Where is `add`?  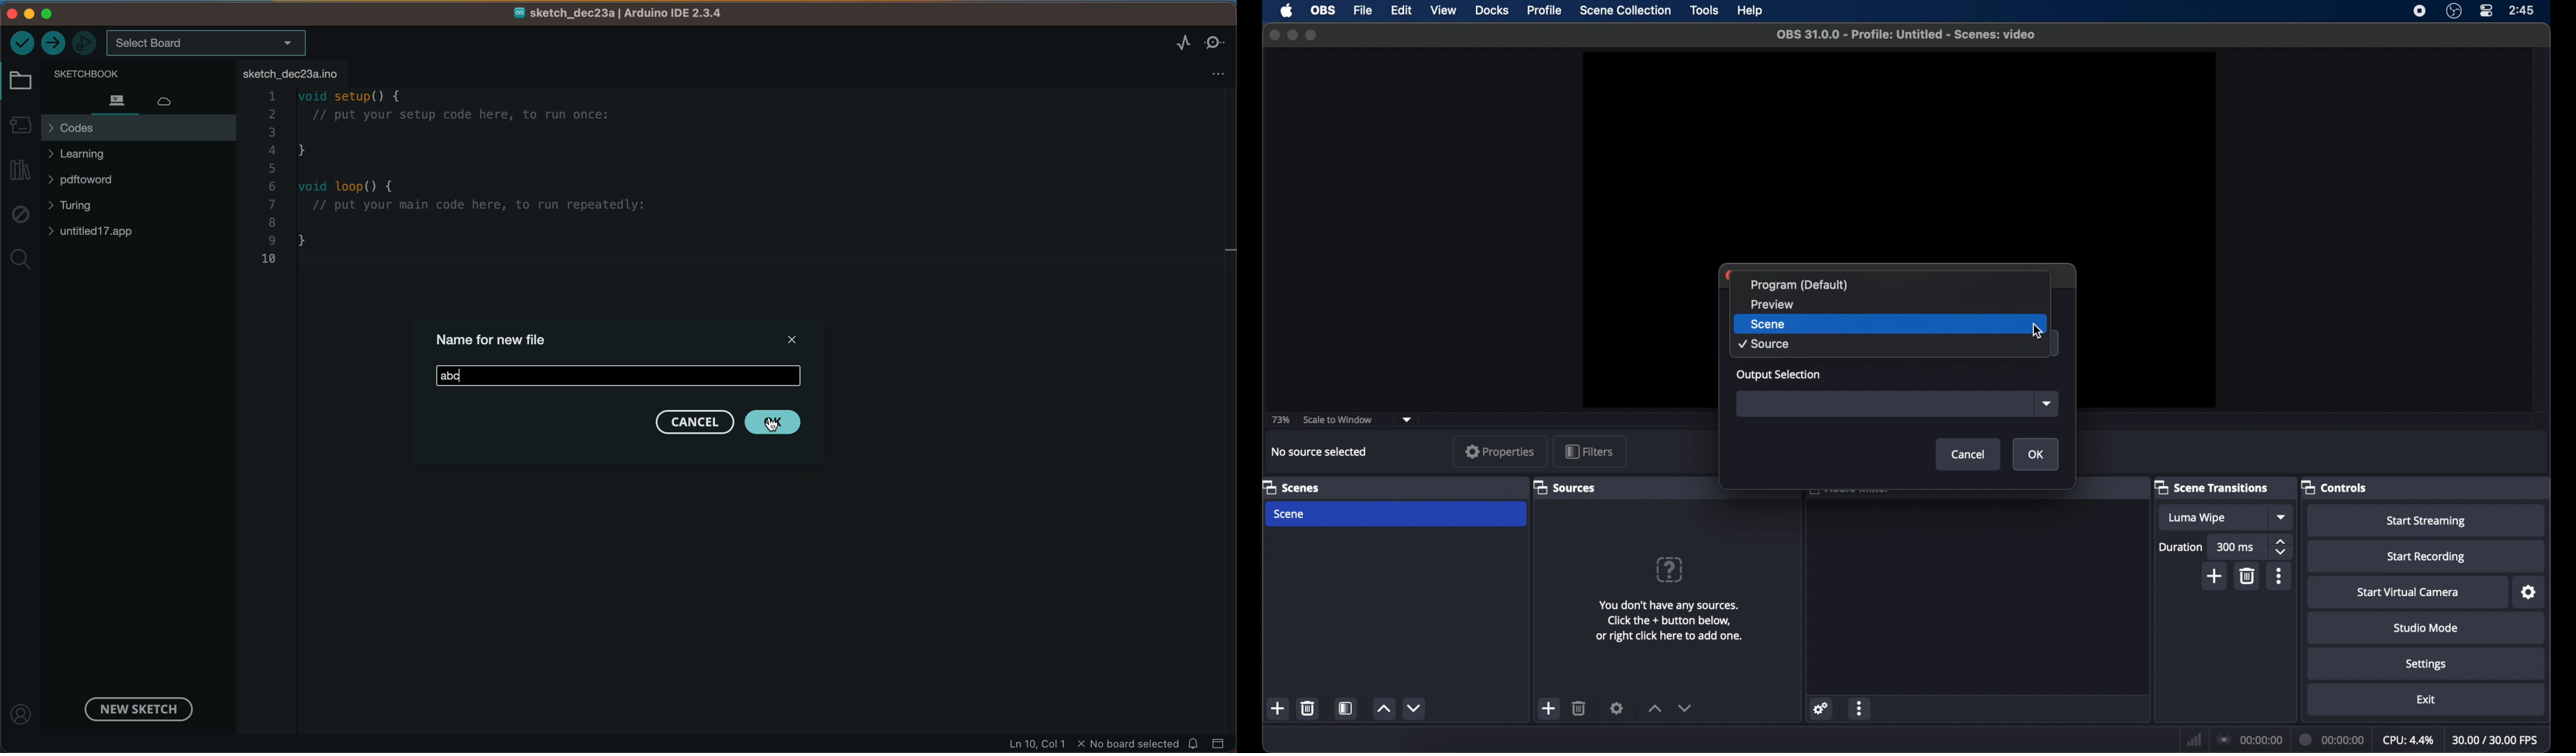
add is located at coordinates (1549, 708).